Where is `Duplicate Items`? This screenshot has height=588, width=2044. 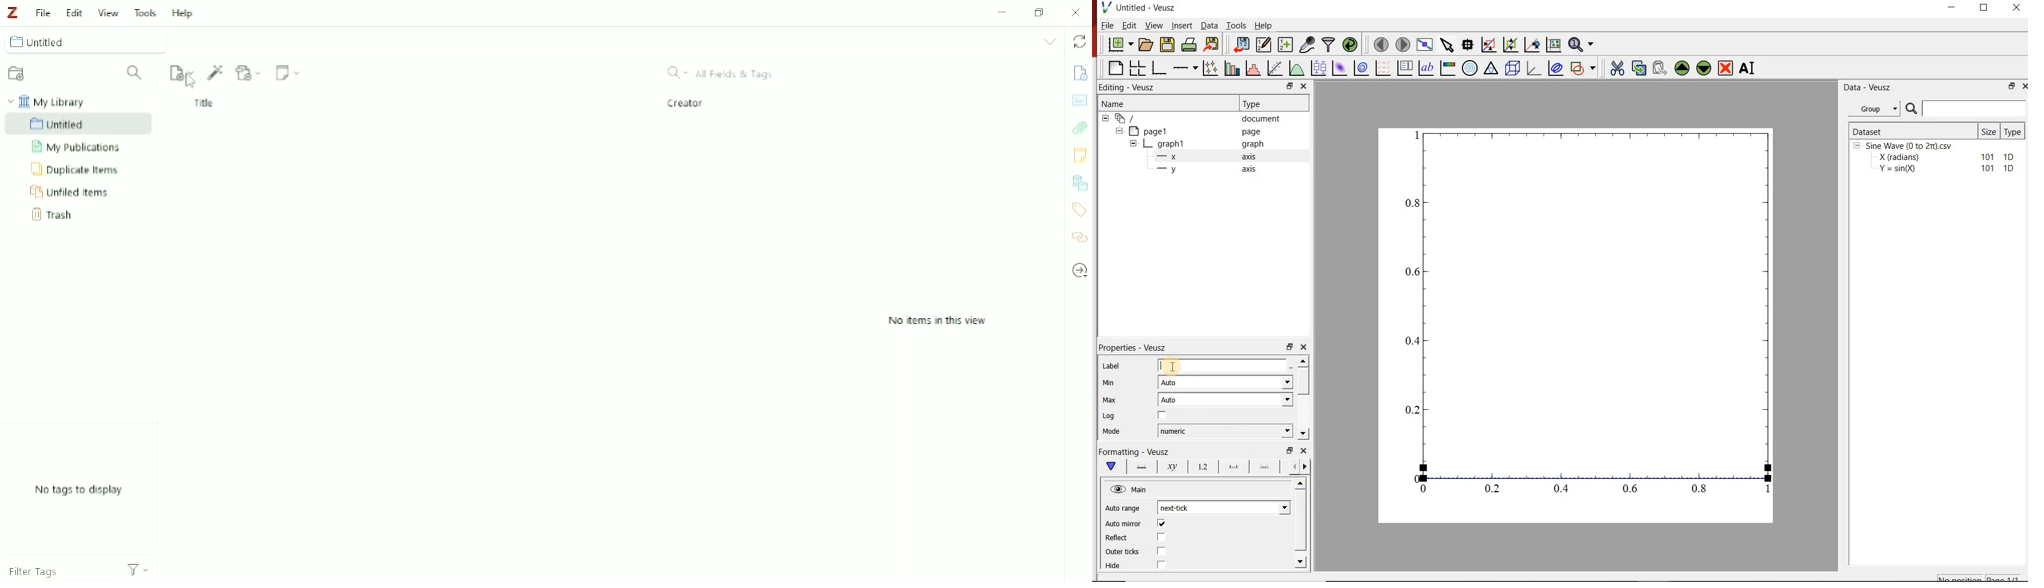
Duplicate Items is located at coordinates (77, 170).